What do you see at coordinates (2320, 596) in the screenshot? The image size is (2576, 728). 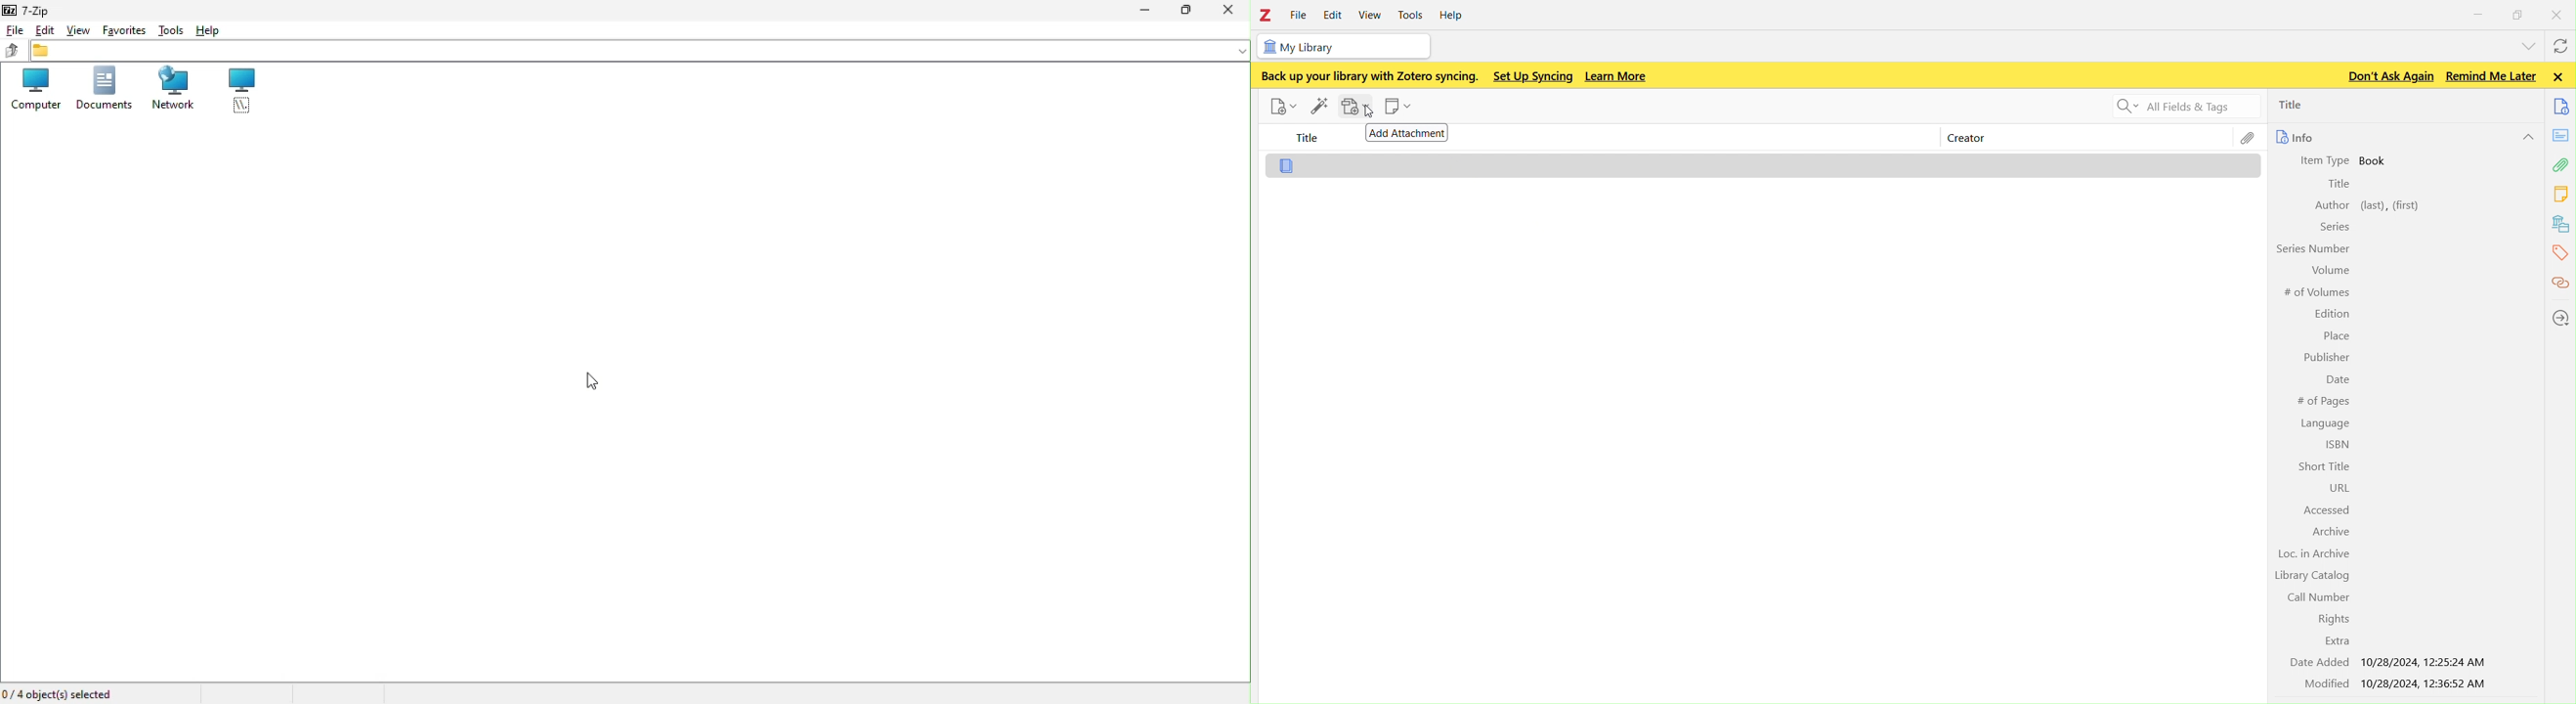 I see `Call Number` at bounding box center [2320, 596].